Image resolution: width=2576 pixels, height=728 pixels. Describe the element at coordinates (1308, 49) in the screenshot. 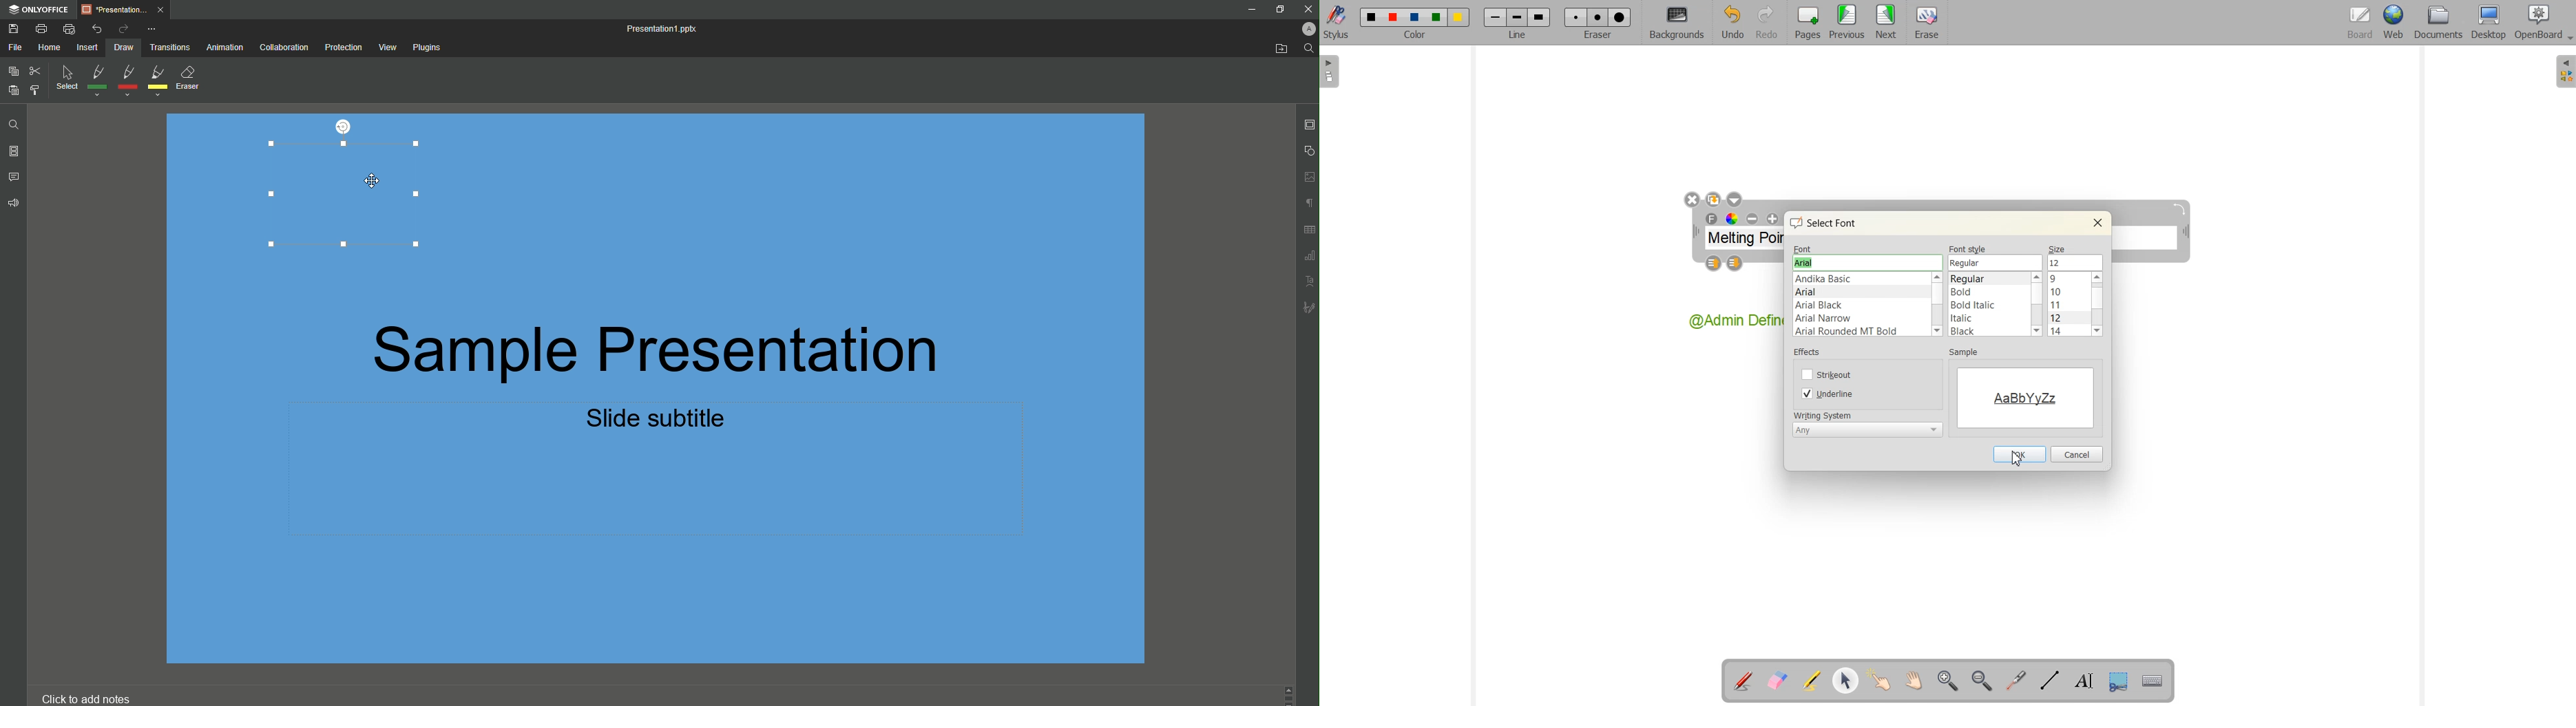

I see `Find` at that location.